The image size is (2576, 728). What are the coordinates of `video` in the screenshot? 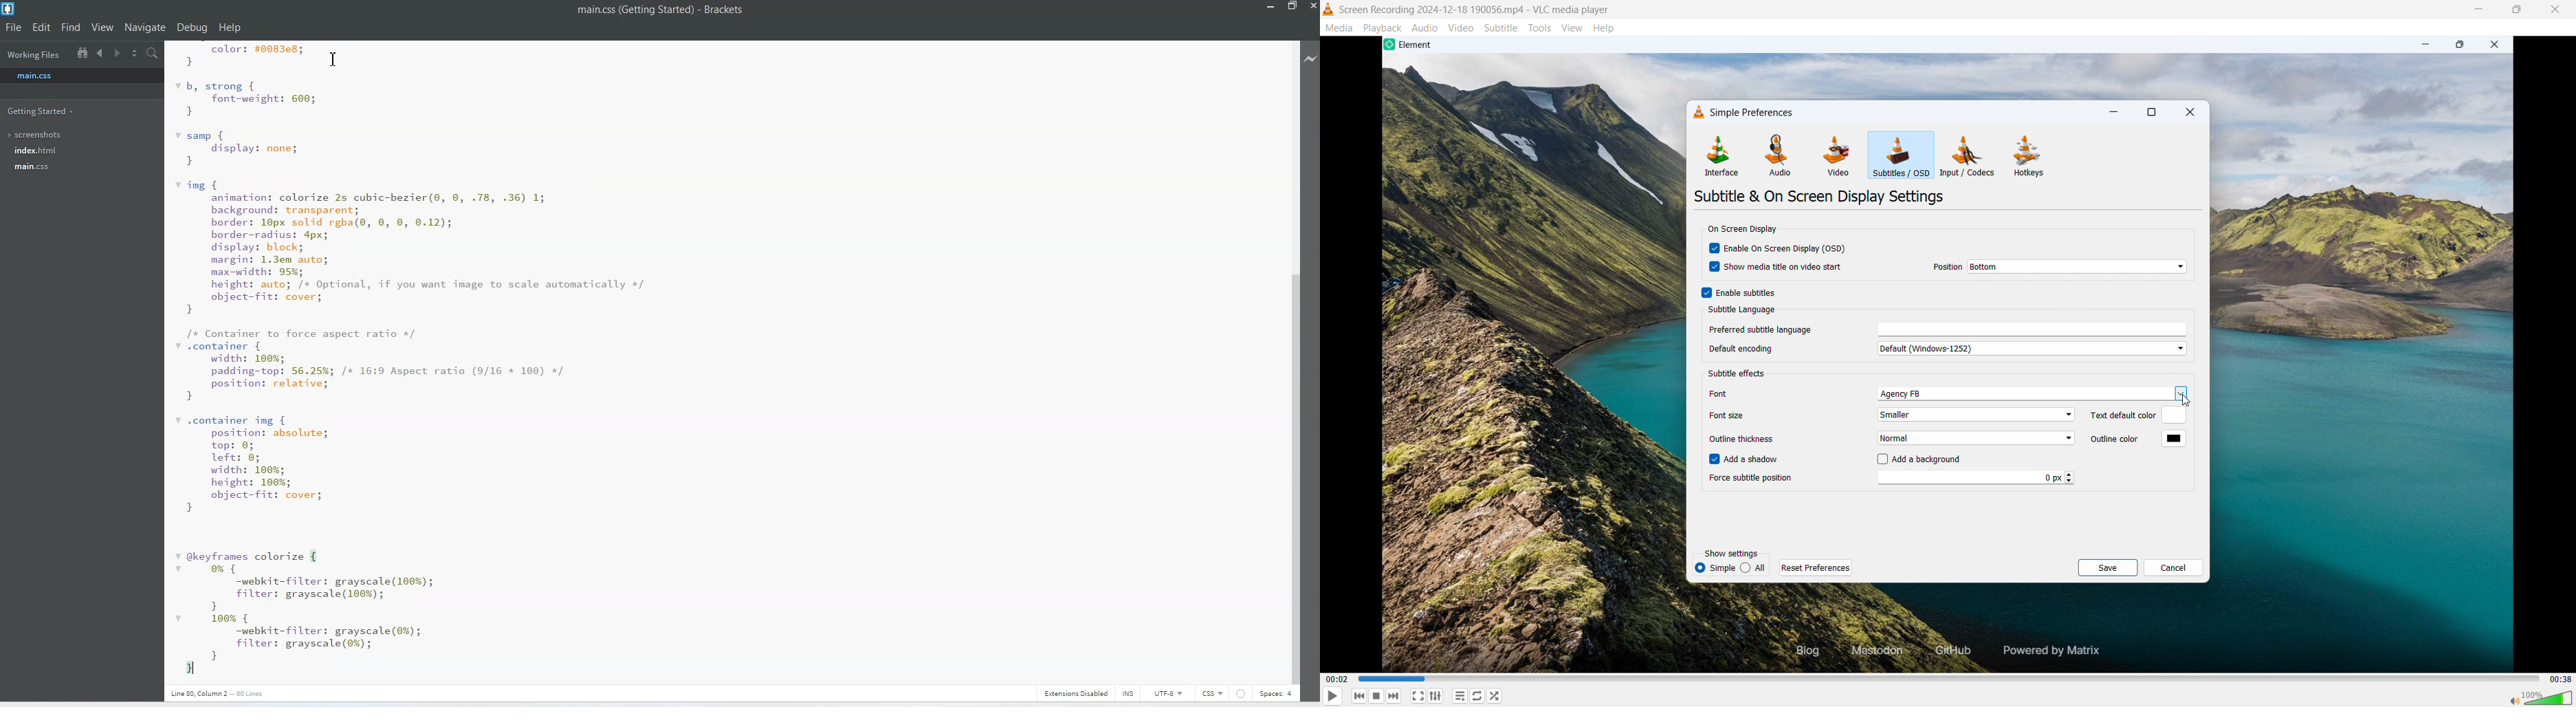 It's located at (1461, 27).